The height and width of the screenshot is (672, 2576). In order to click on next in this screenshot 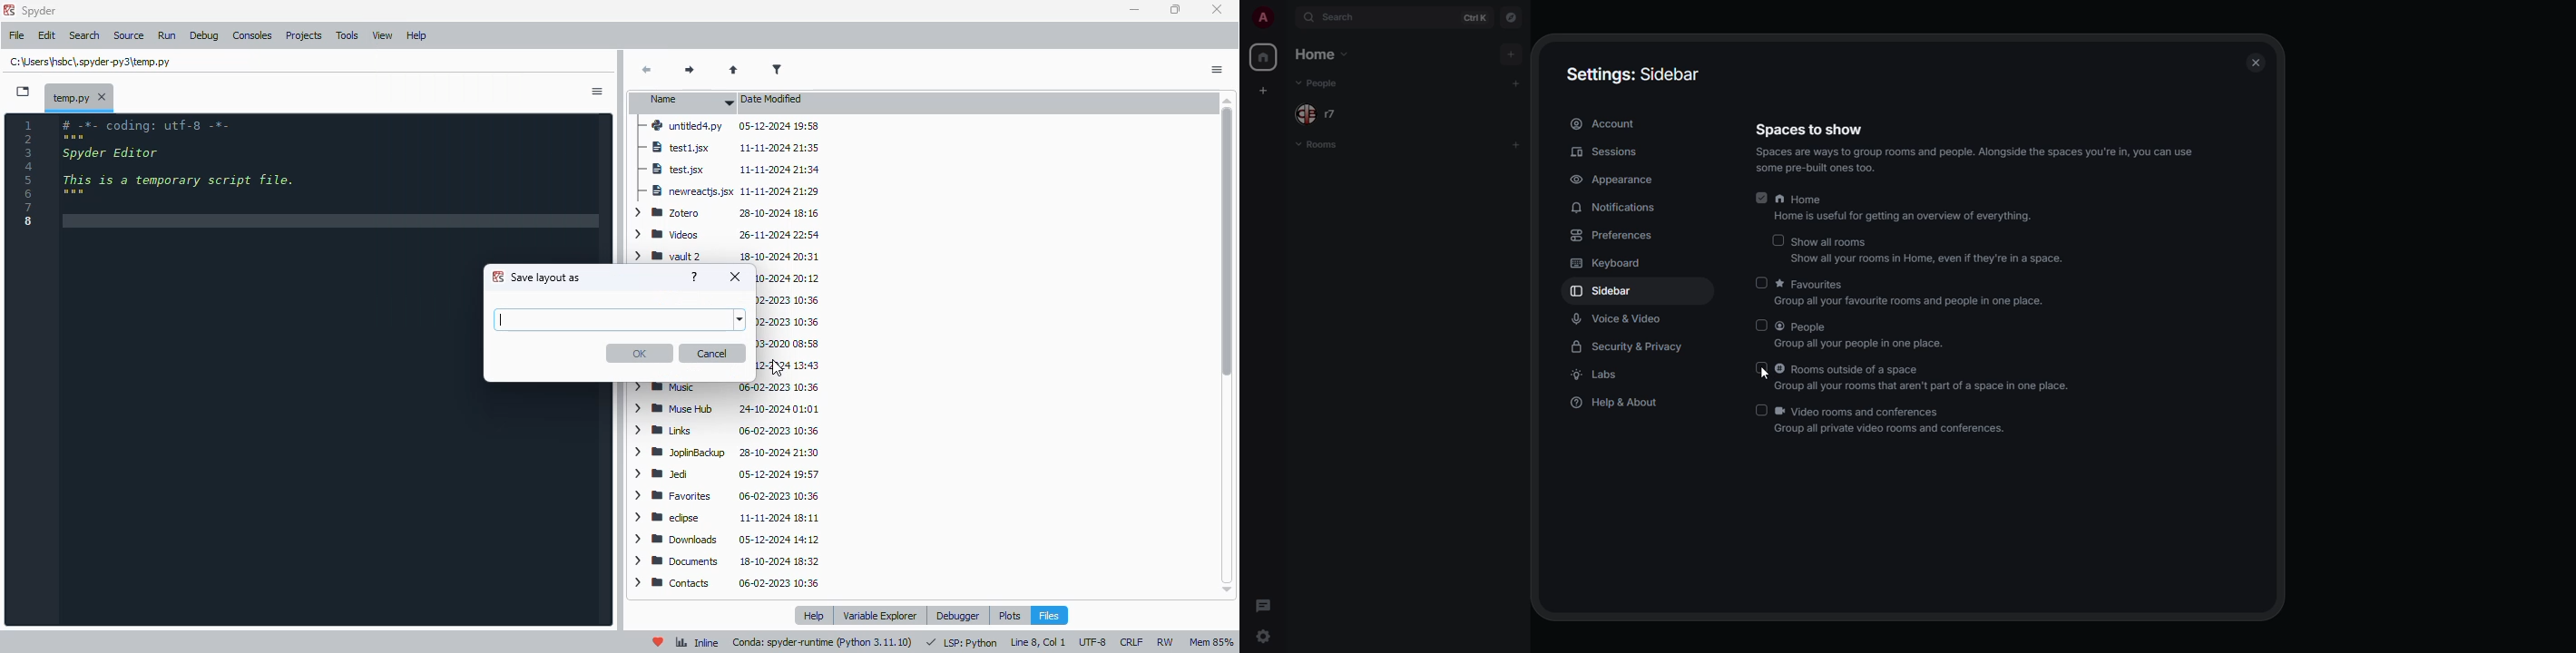, I will do `click(690, 71)`.